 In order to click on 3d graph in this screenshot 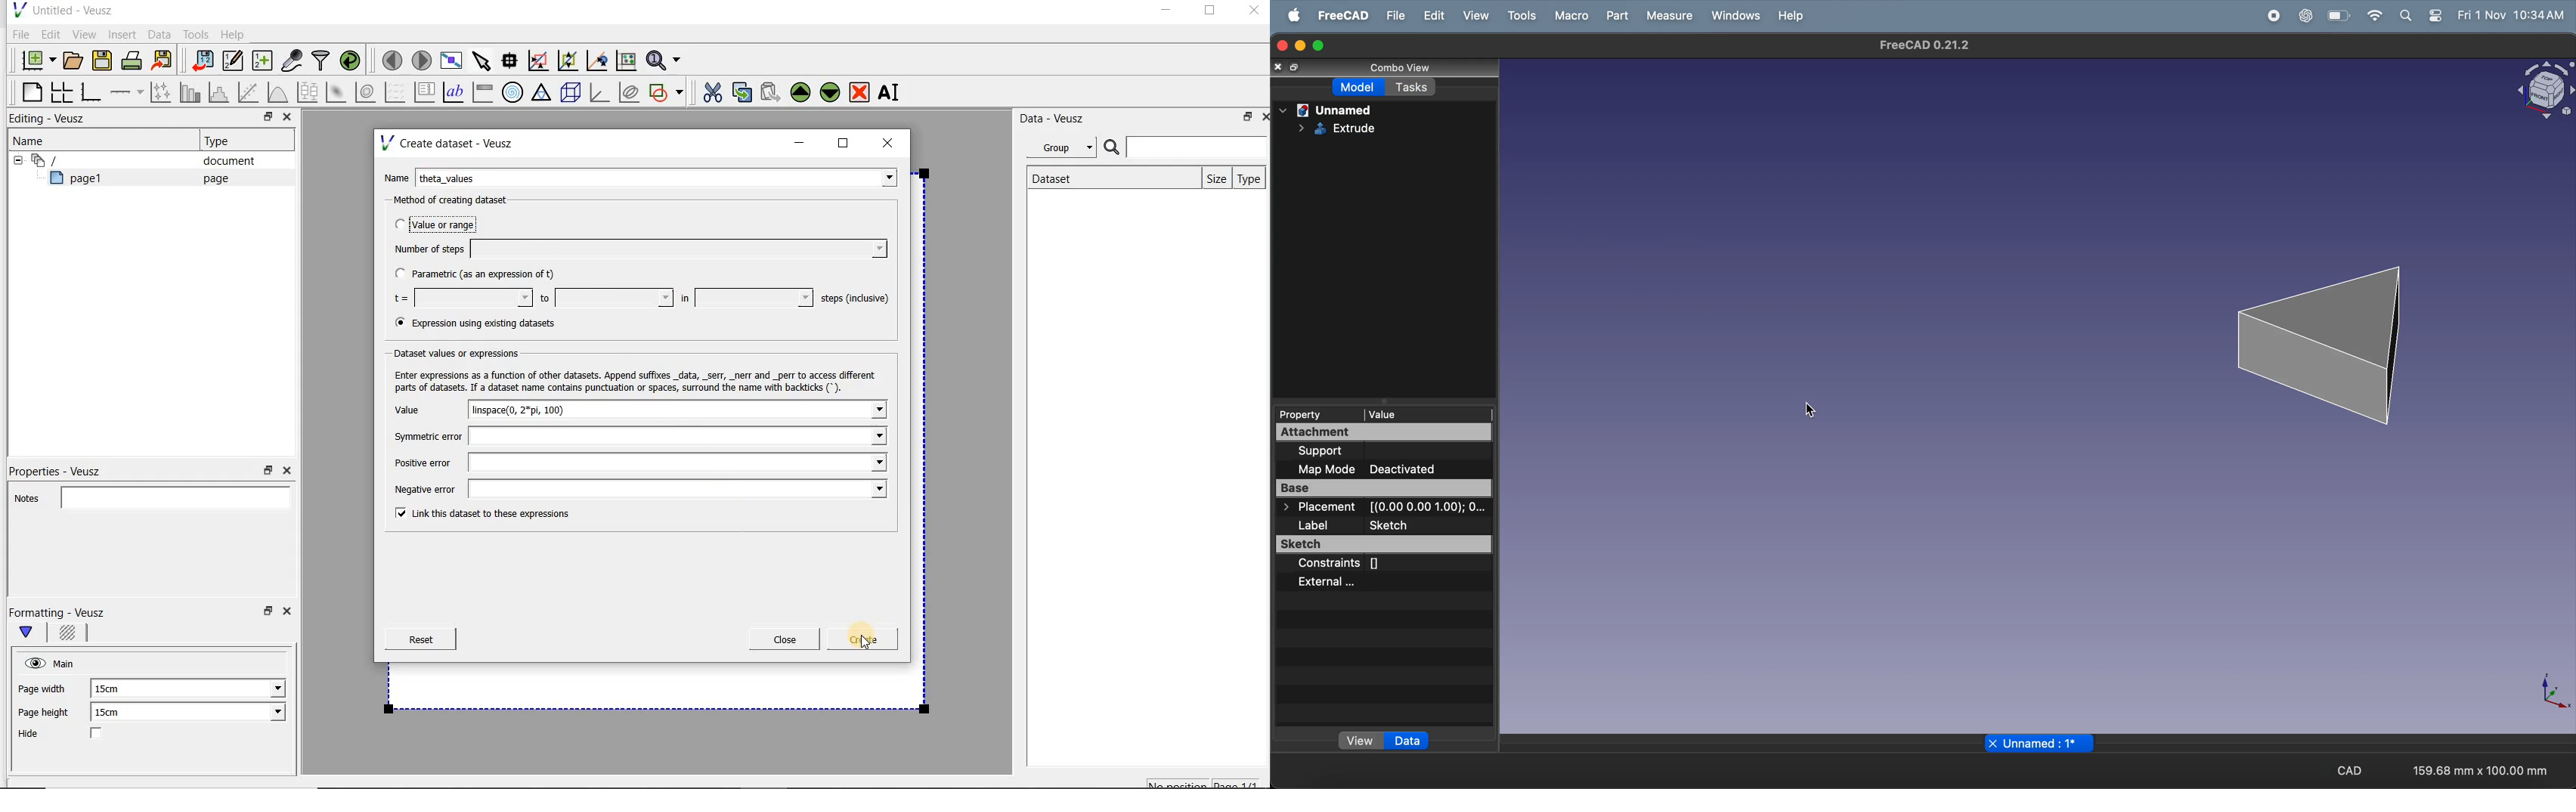, I will do `click(600, 94)`.